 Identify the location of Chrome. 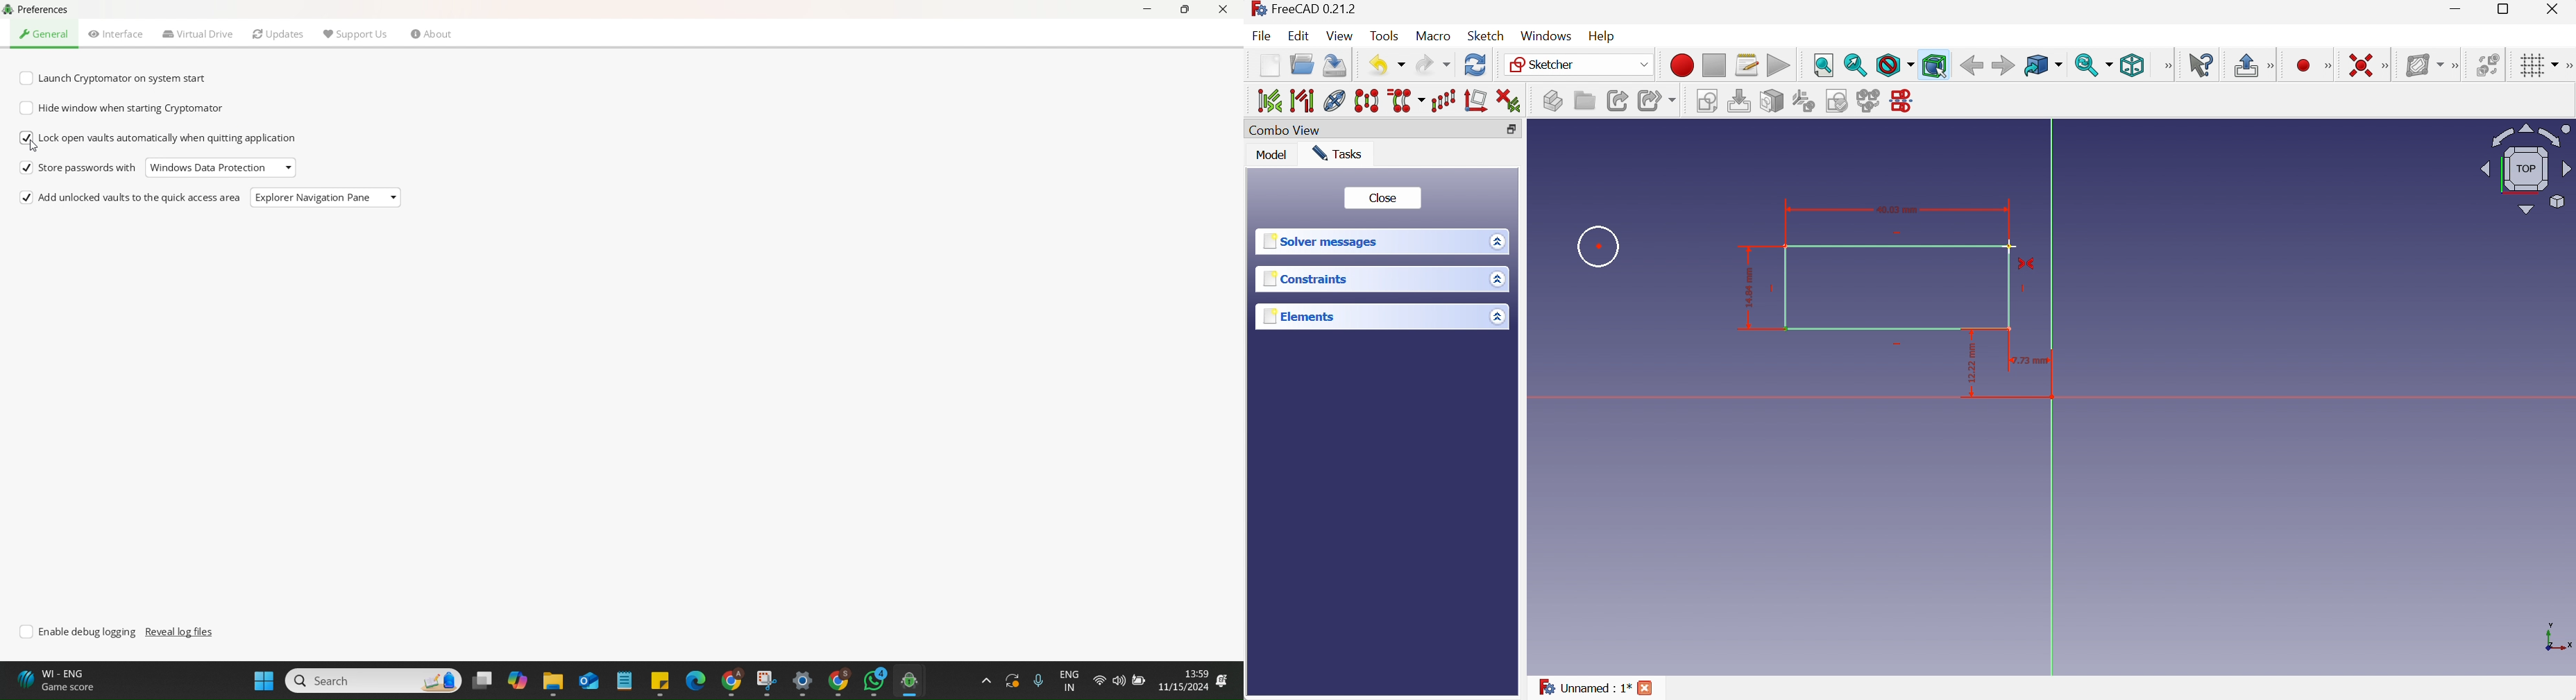
(729, 681).